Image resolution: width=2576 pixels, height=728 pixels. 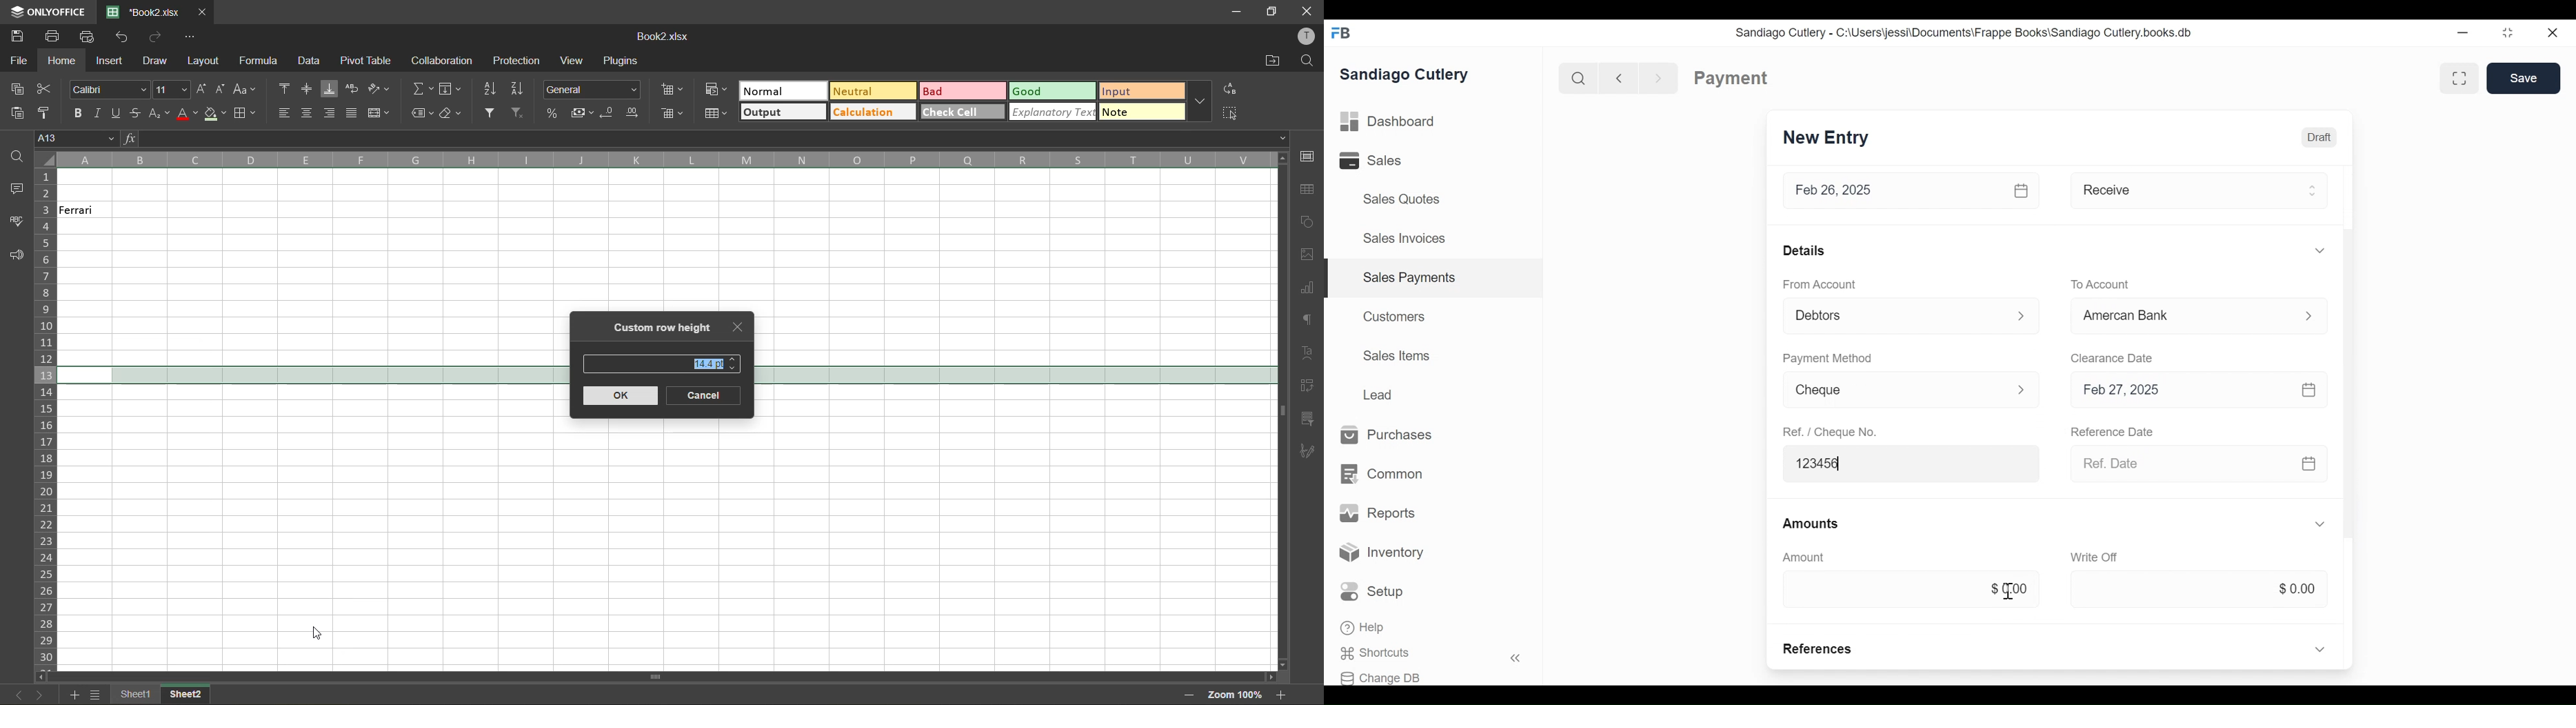 What do you see at coordinates (133, 112) in the screenshot?
I see `strikethrough` at bounding box center [133, 112].